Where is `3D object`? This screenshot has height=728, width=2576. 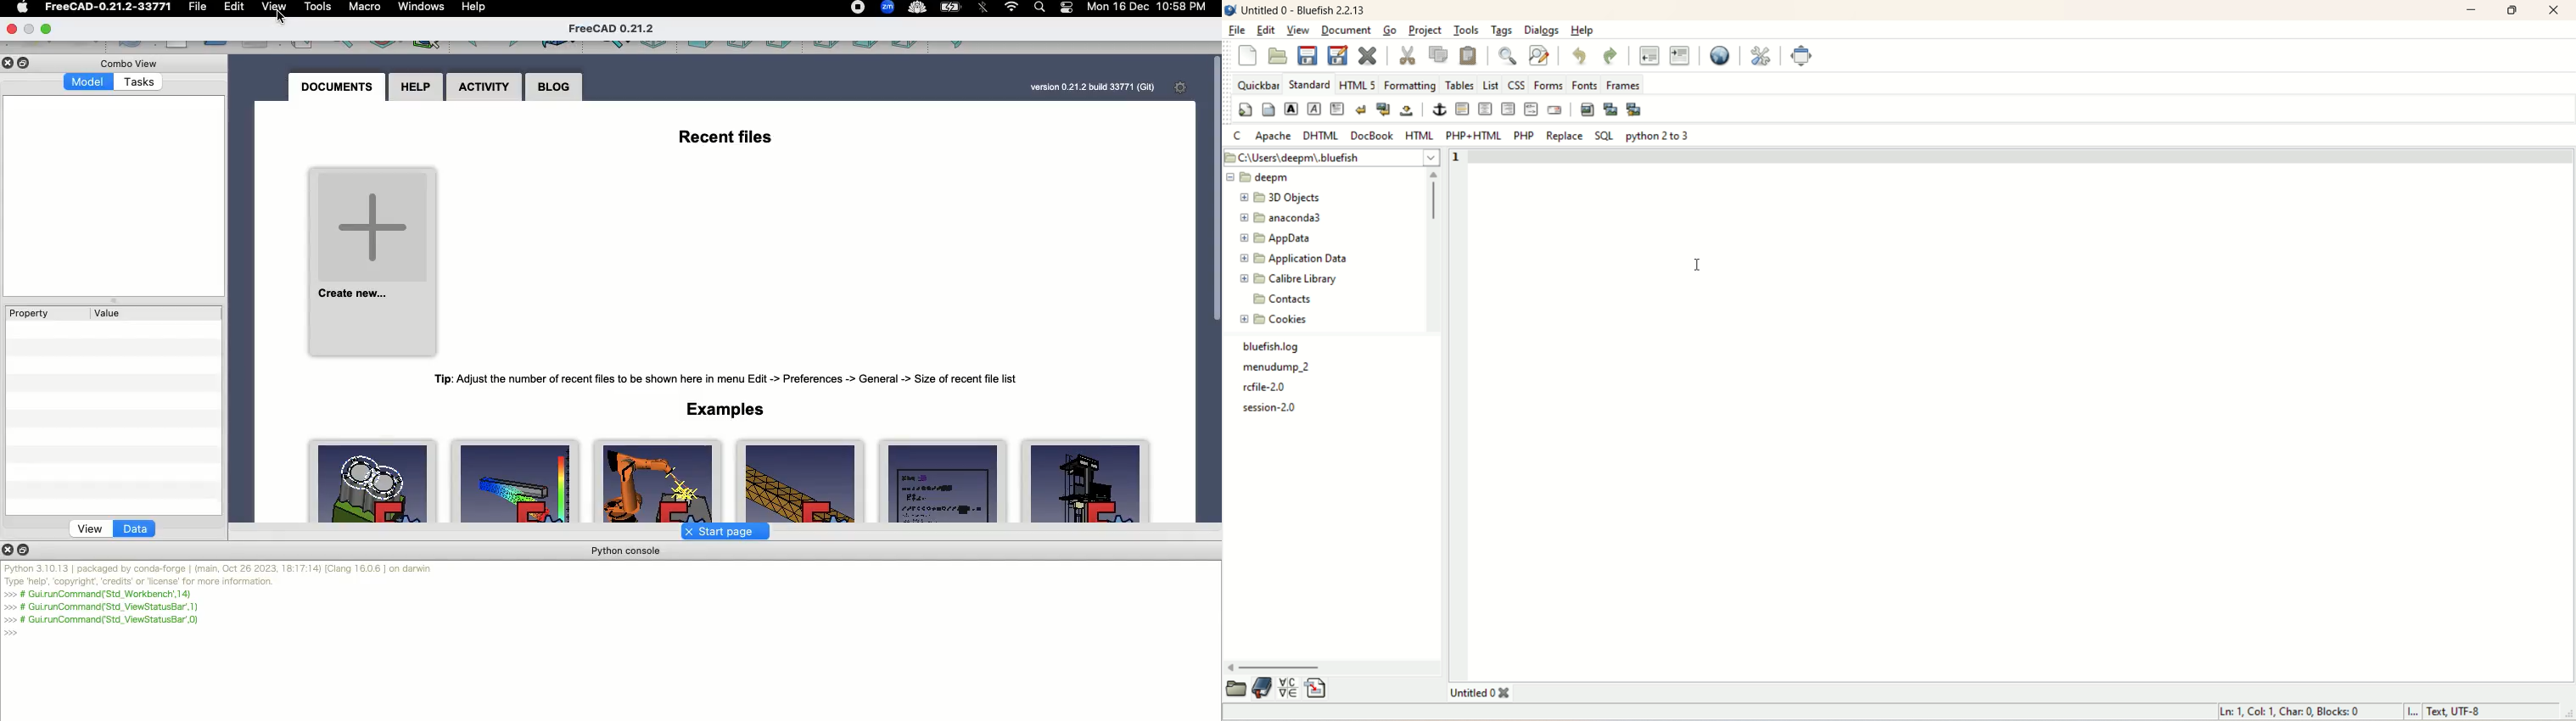
3D object is located at coordinates (1283, 198).